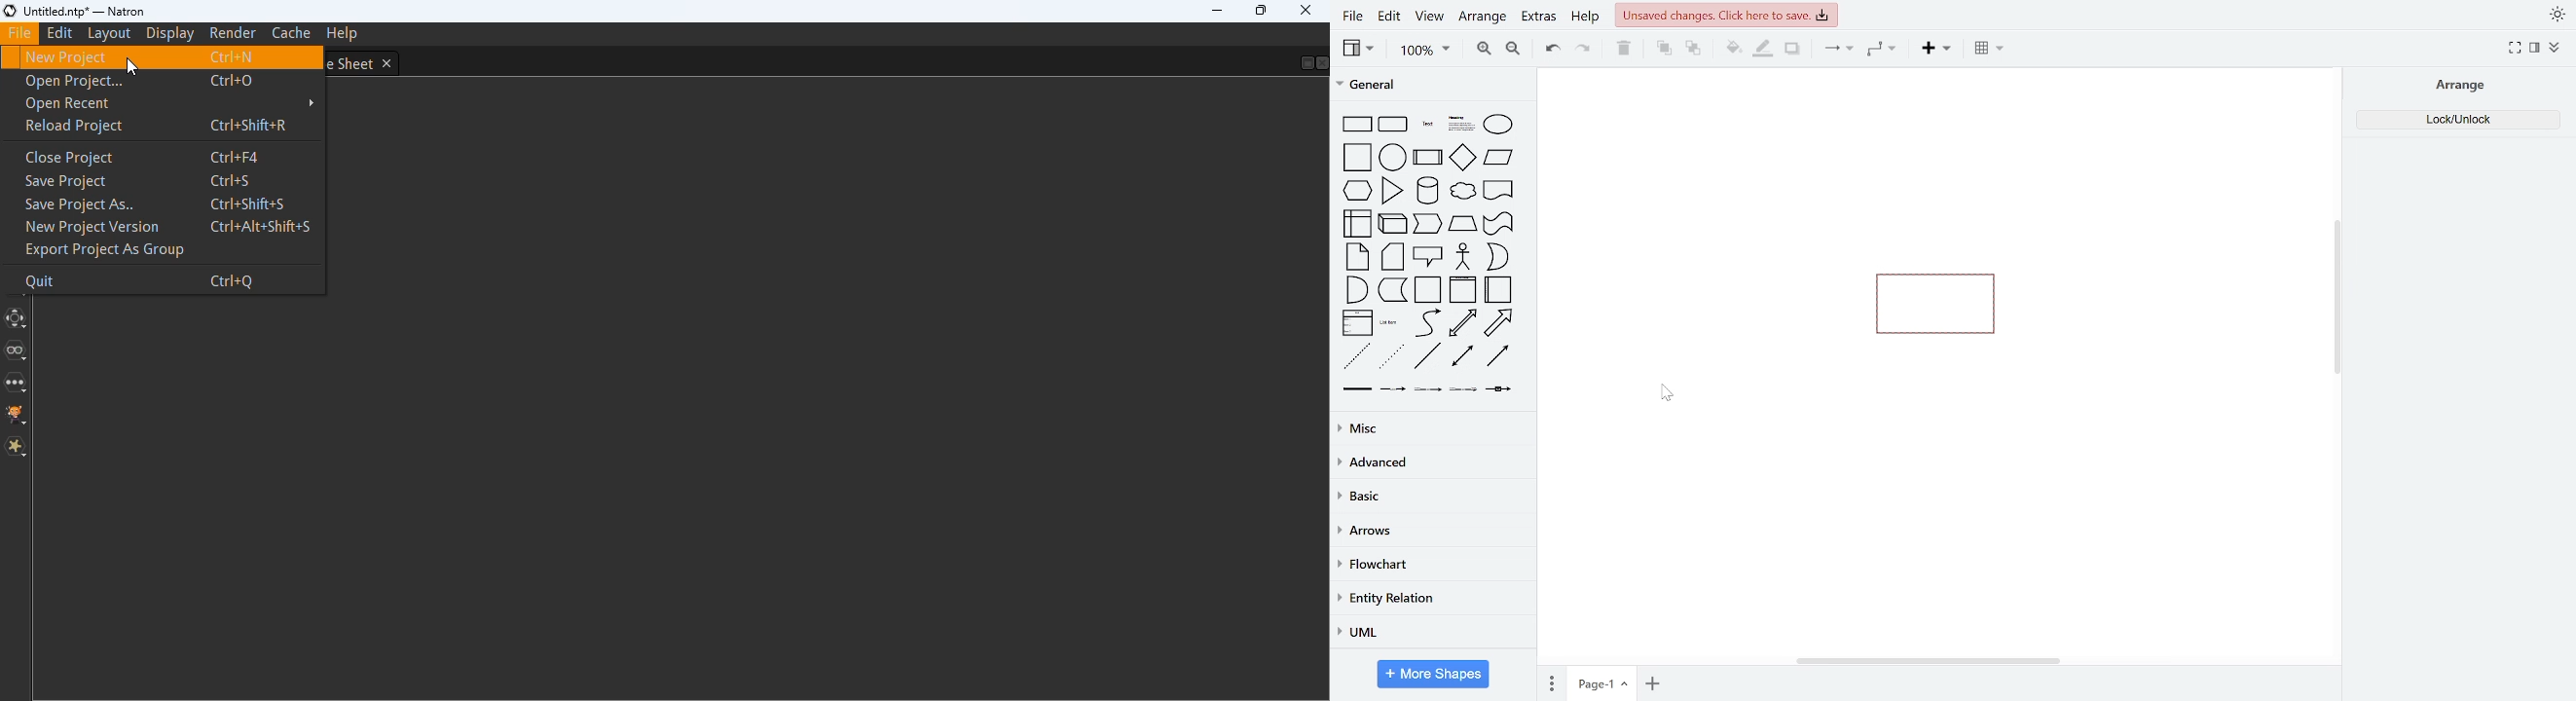 The width and height of the screenshot is (2576, 728). What do you see at coordinates (1427, 126) in the screenshot?
I see `text` at bounding box center [1427, 126].